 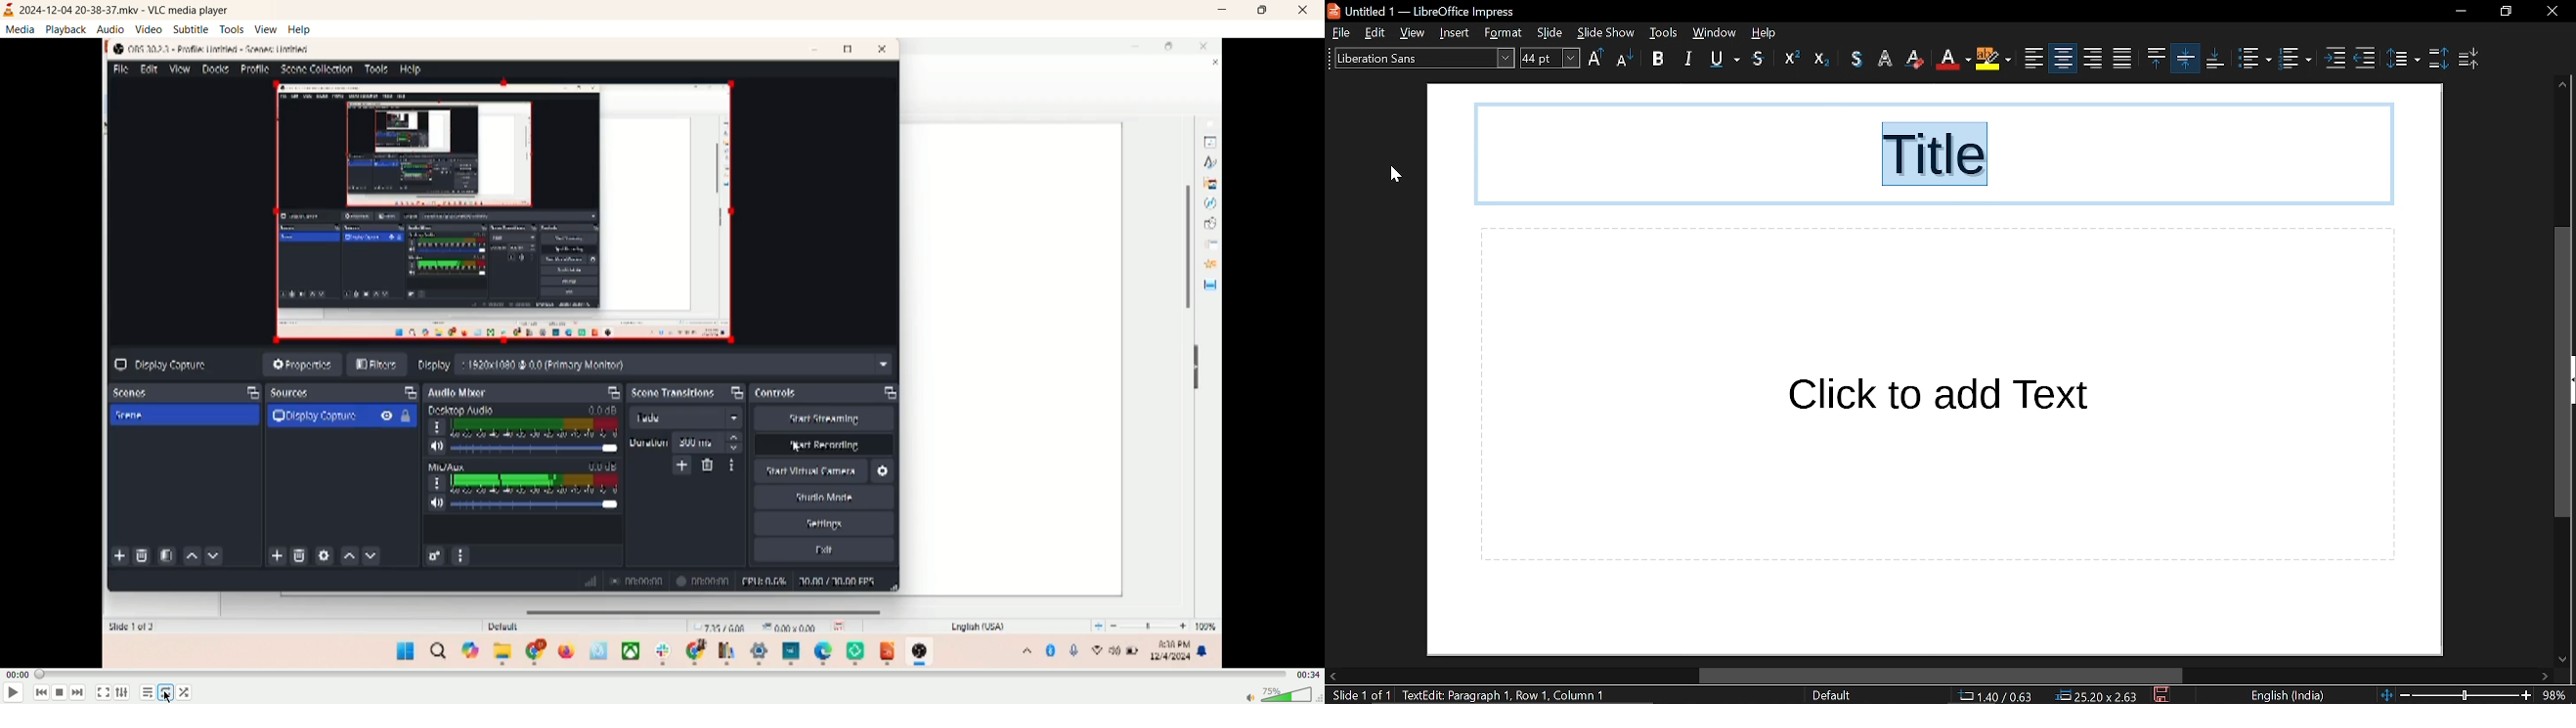 I want to click on video, so click(x=149, y=28).